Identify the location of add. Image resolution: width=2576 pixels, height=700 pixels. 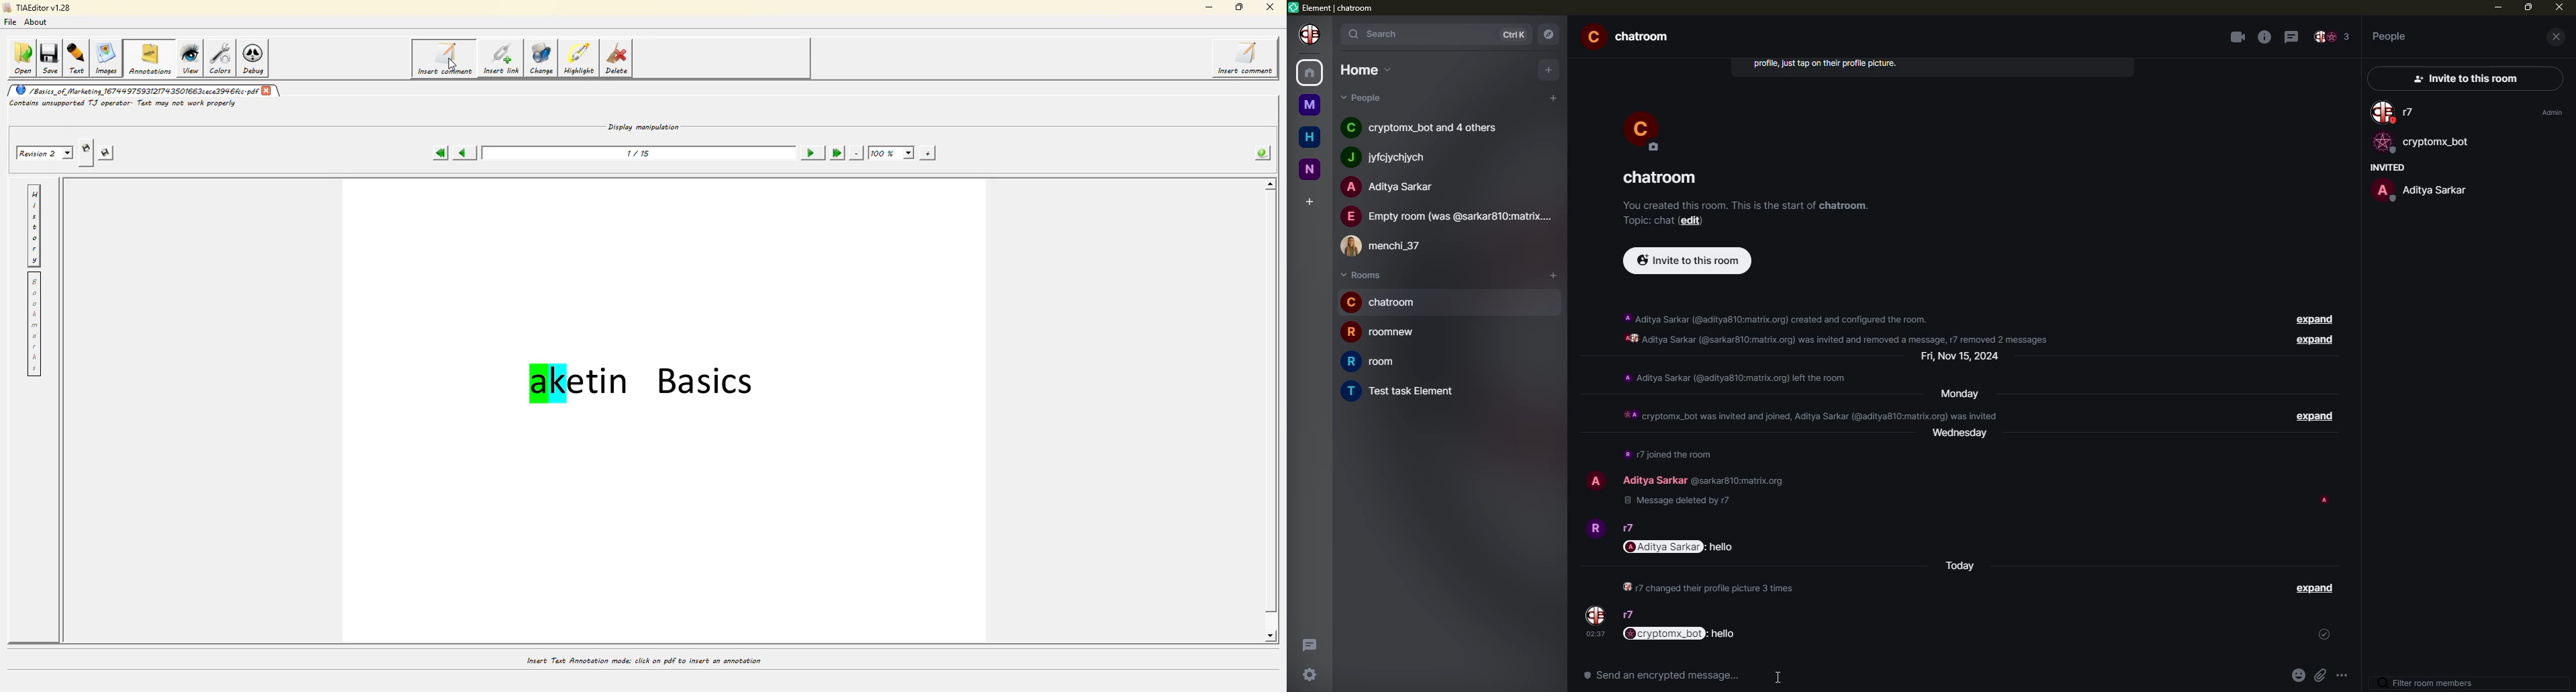
(1550, 69).